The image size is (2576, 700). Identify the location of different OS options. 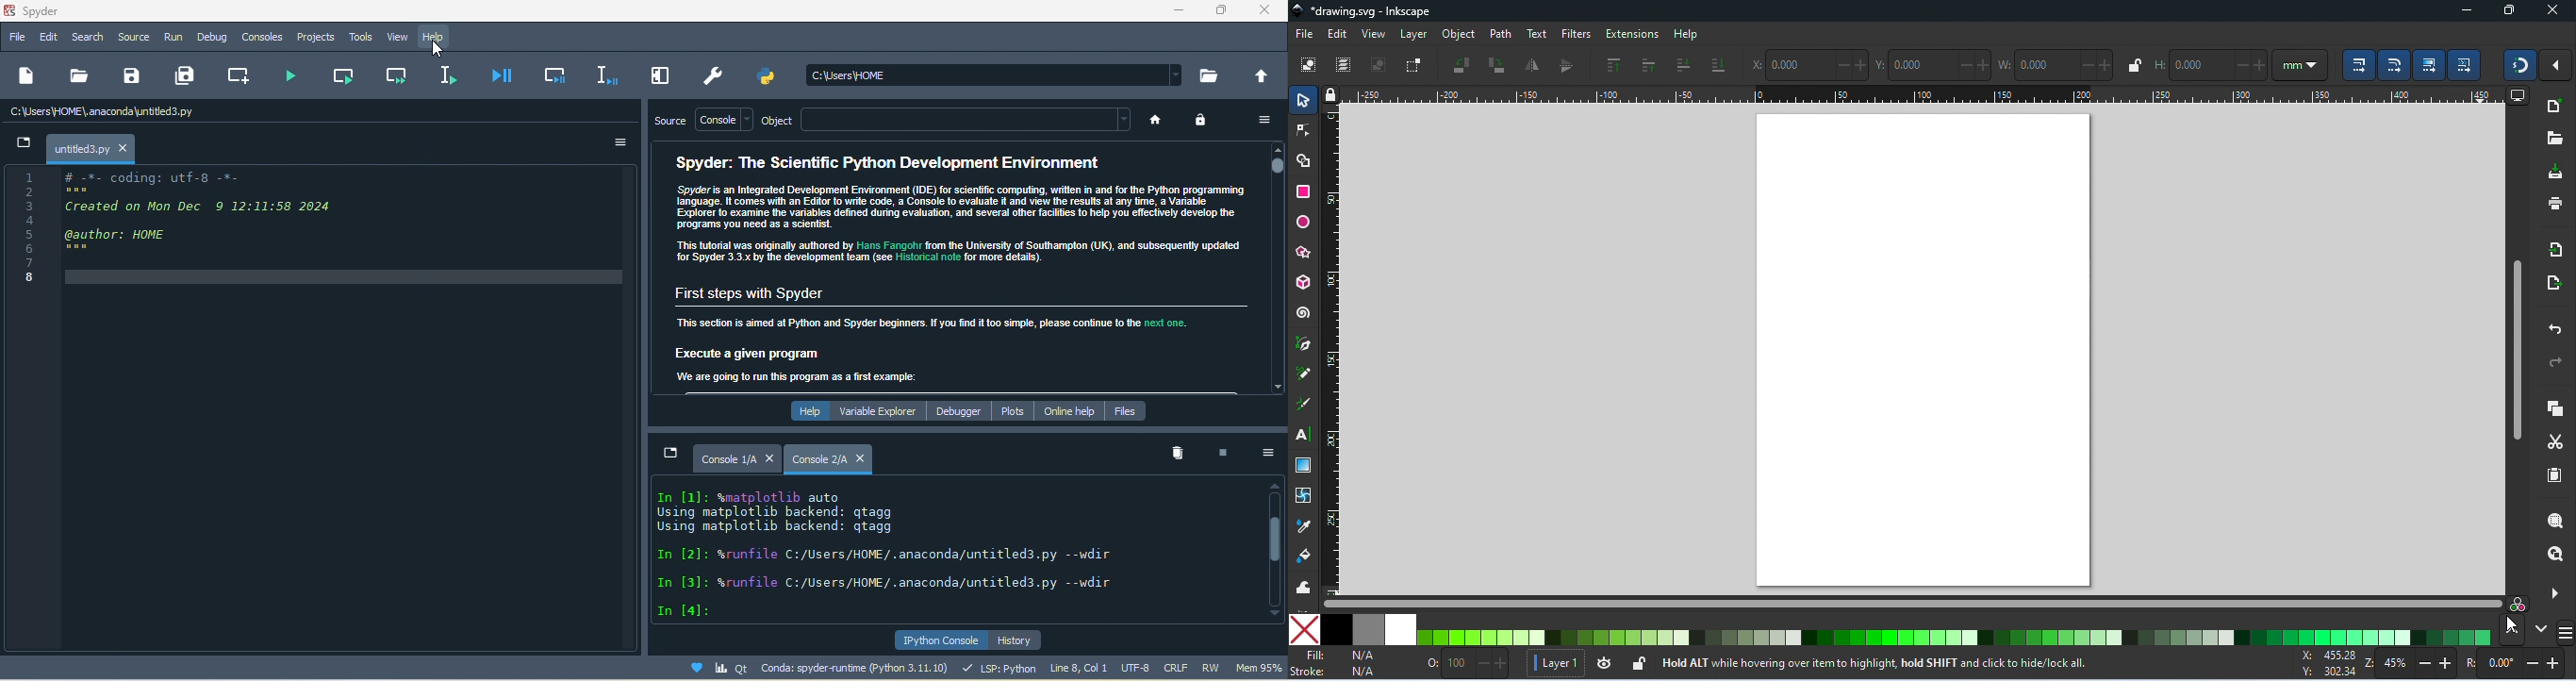
(2566, 633).